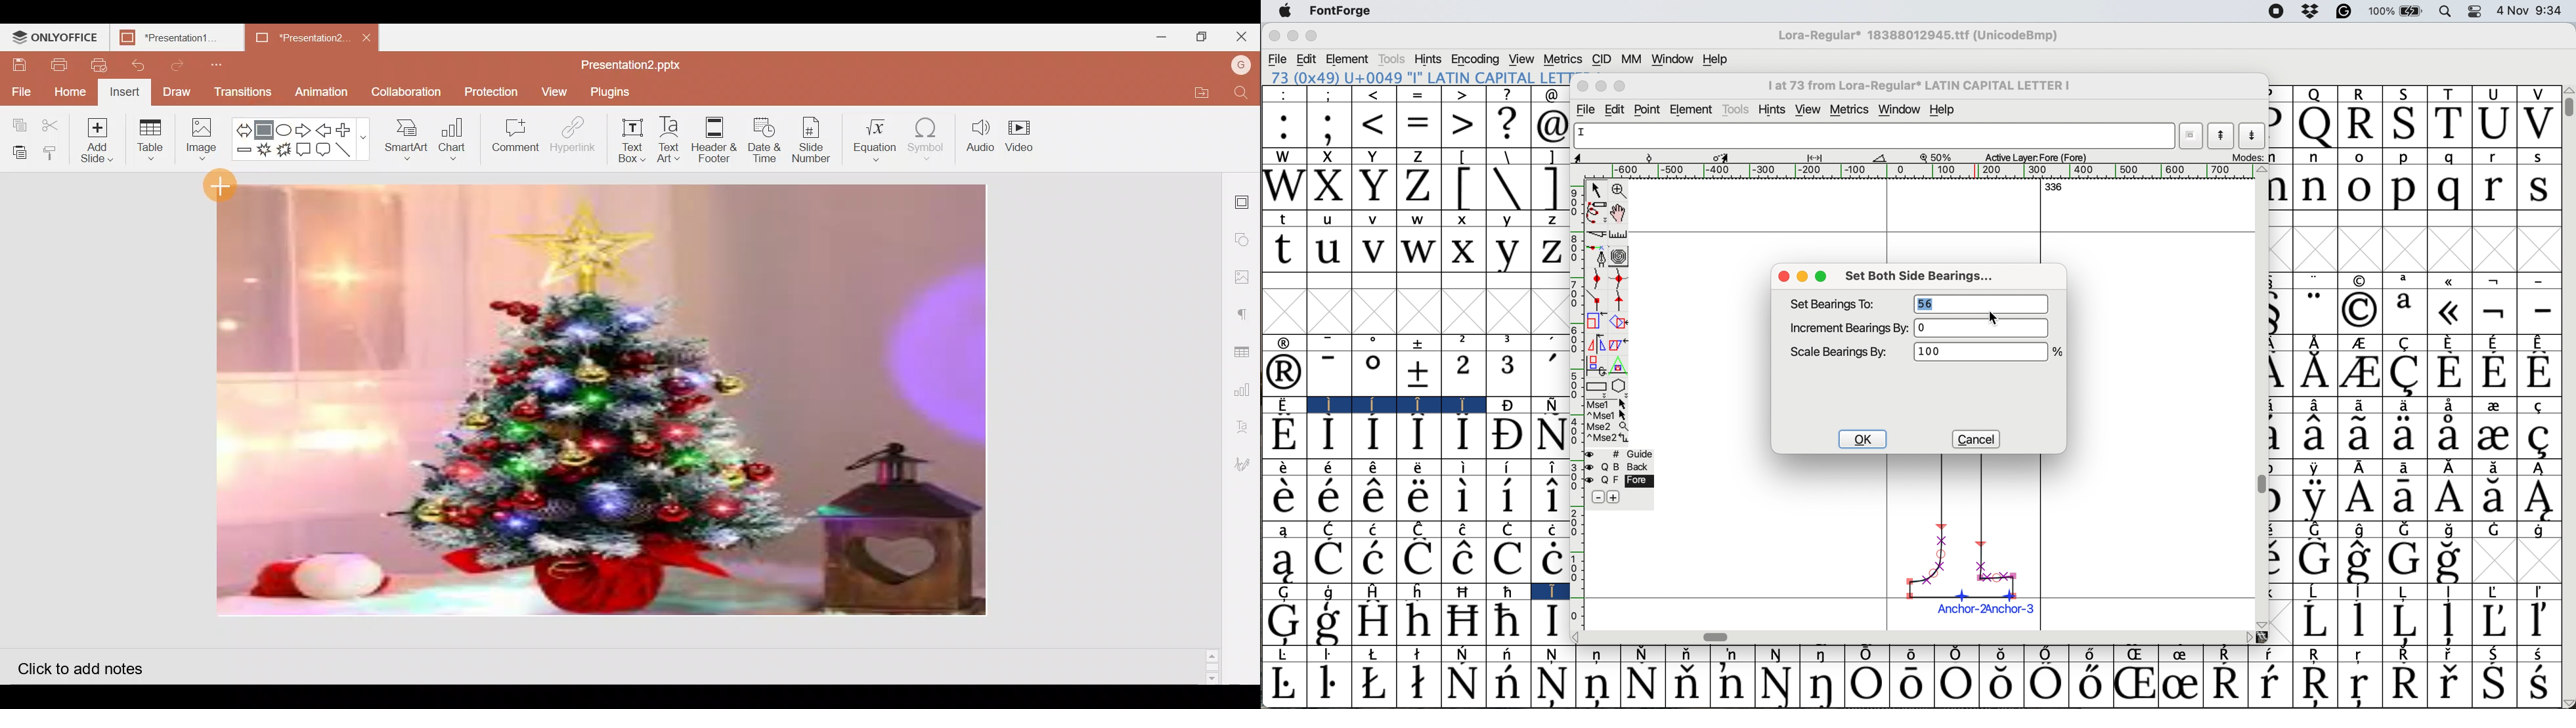 The height and width of the screenshot is (728, 2576). I want to click on Symbol, so click(2314, 621).